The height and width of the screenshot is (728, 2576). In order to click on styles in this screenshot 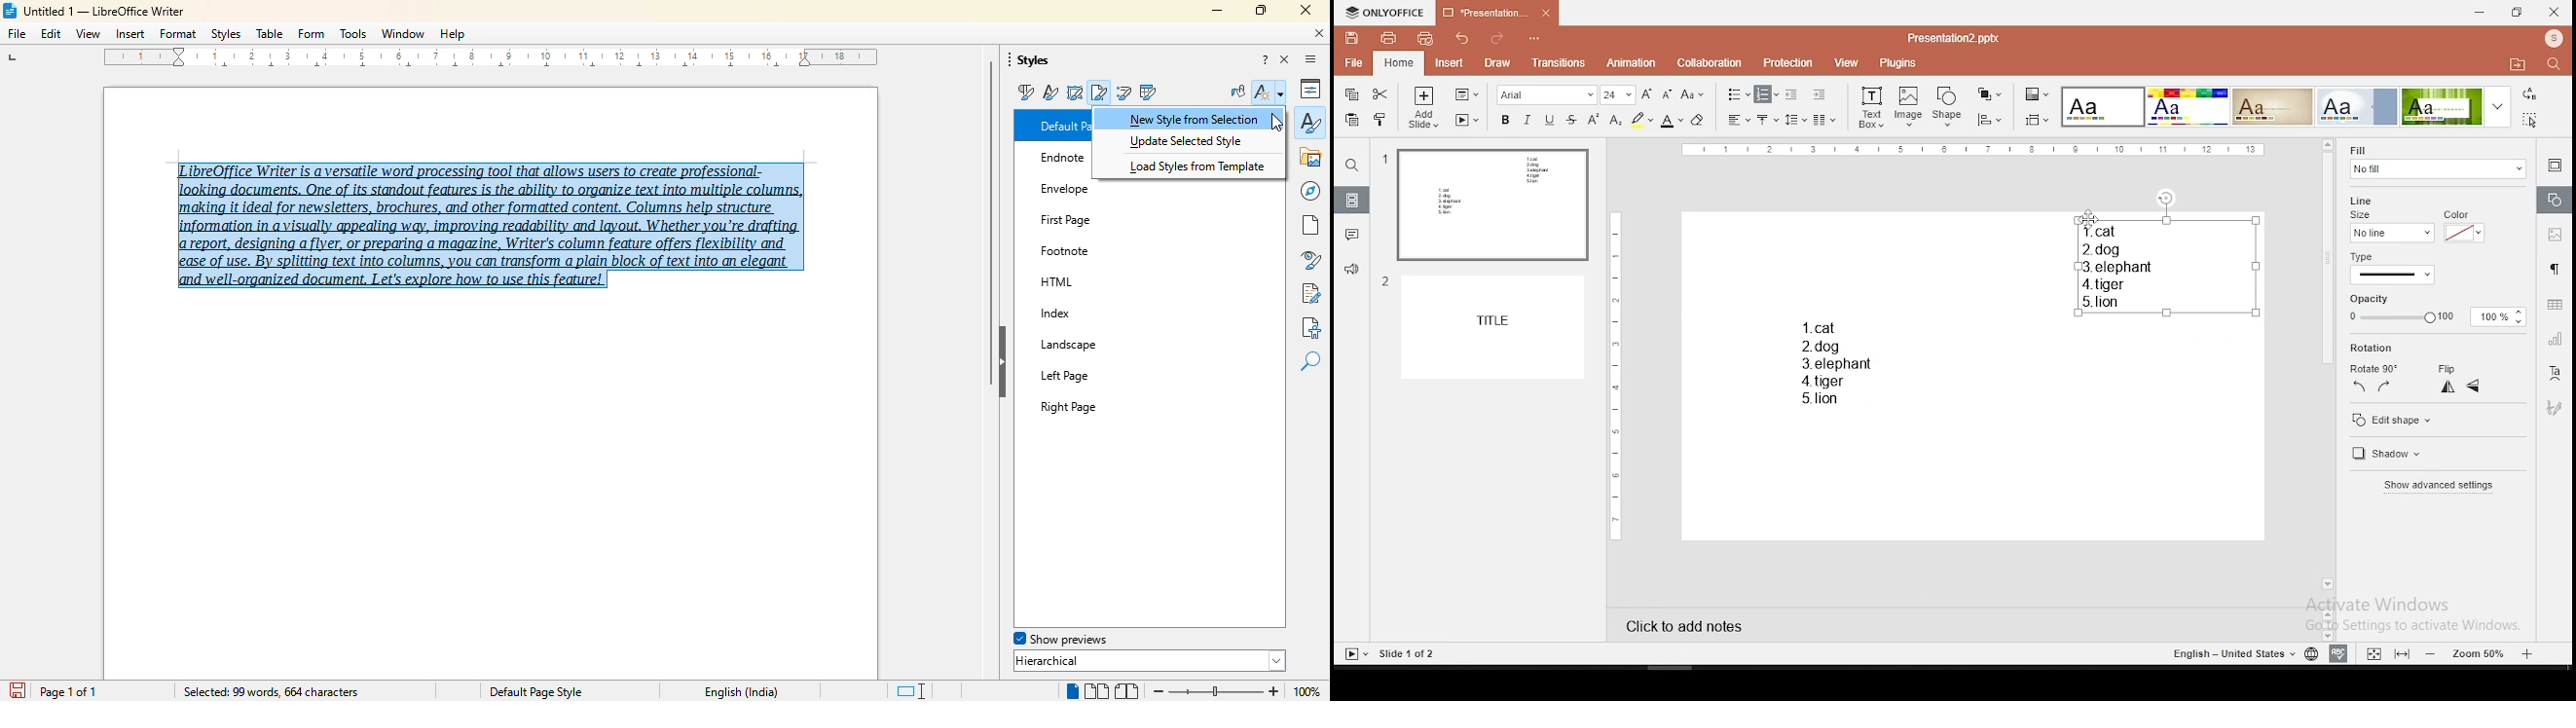, I will do `click(1310, 122)`.